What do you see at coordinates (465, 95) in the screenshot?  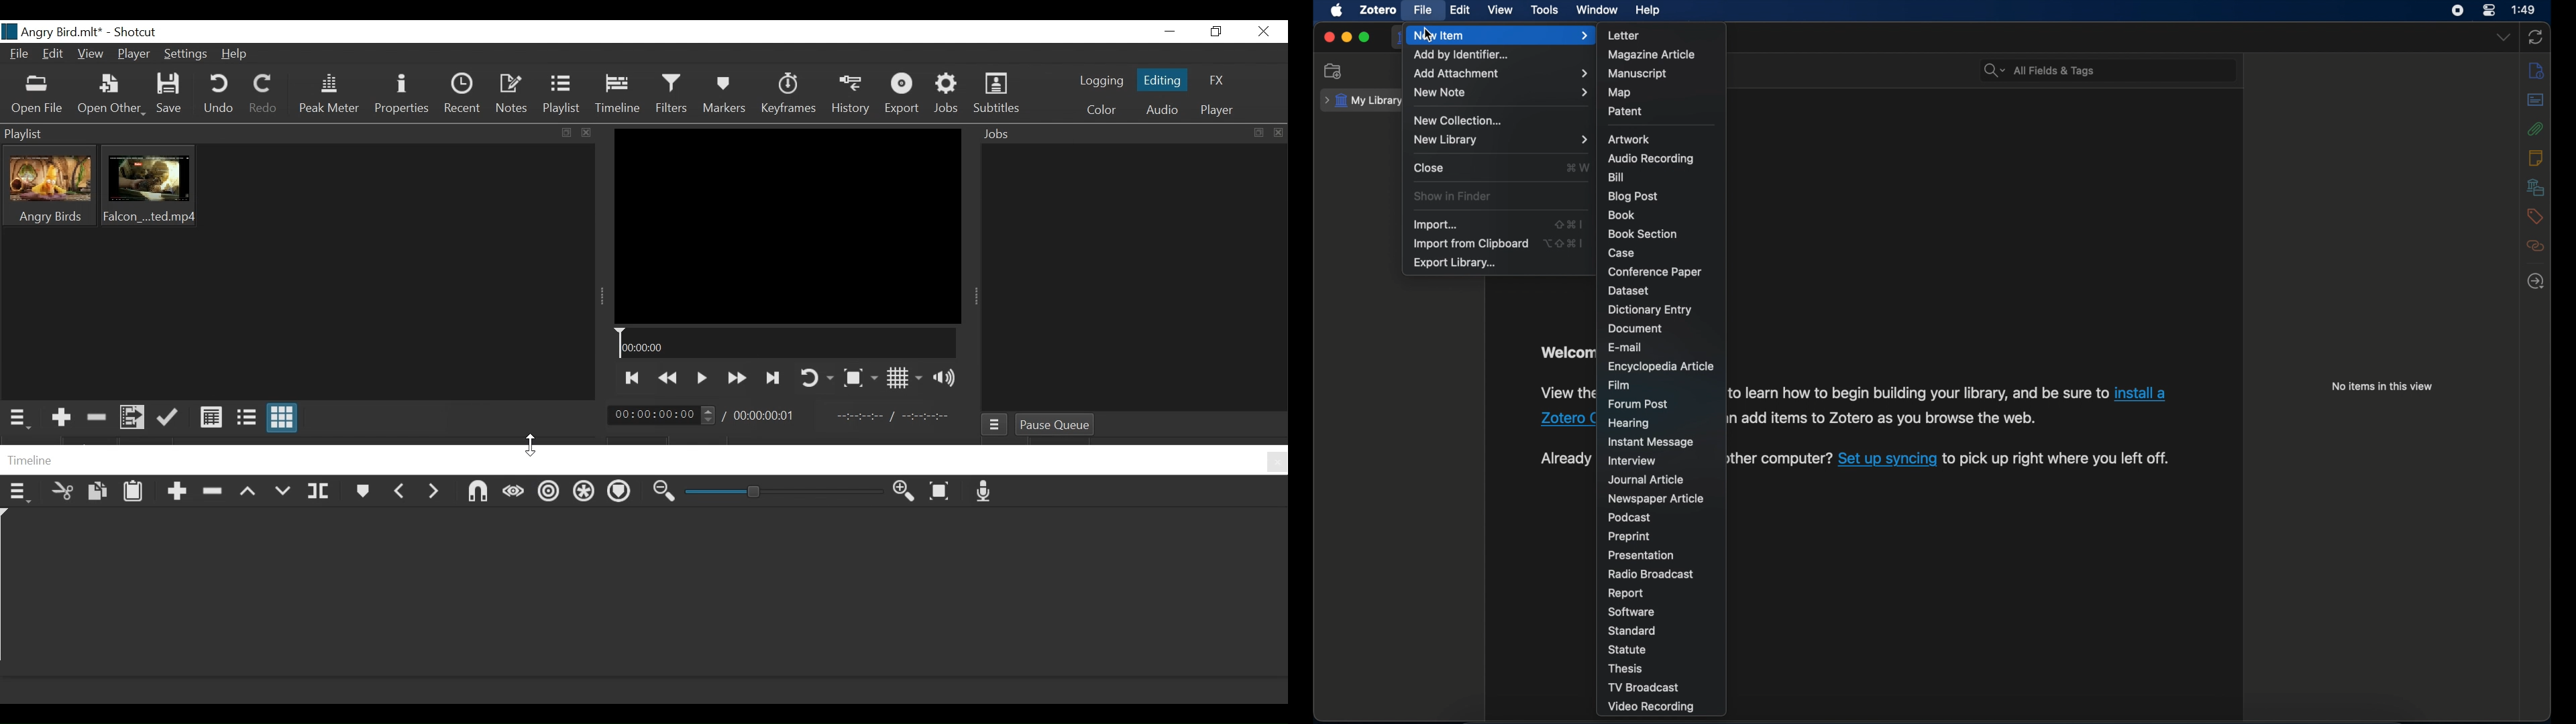 I see `Recent` at bounding box center [465, 95].